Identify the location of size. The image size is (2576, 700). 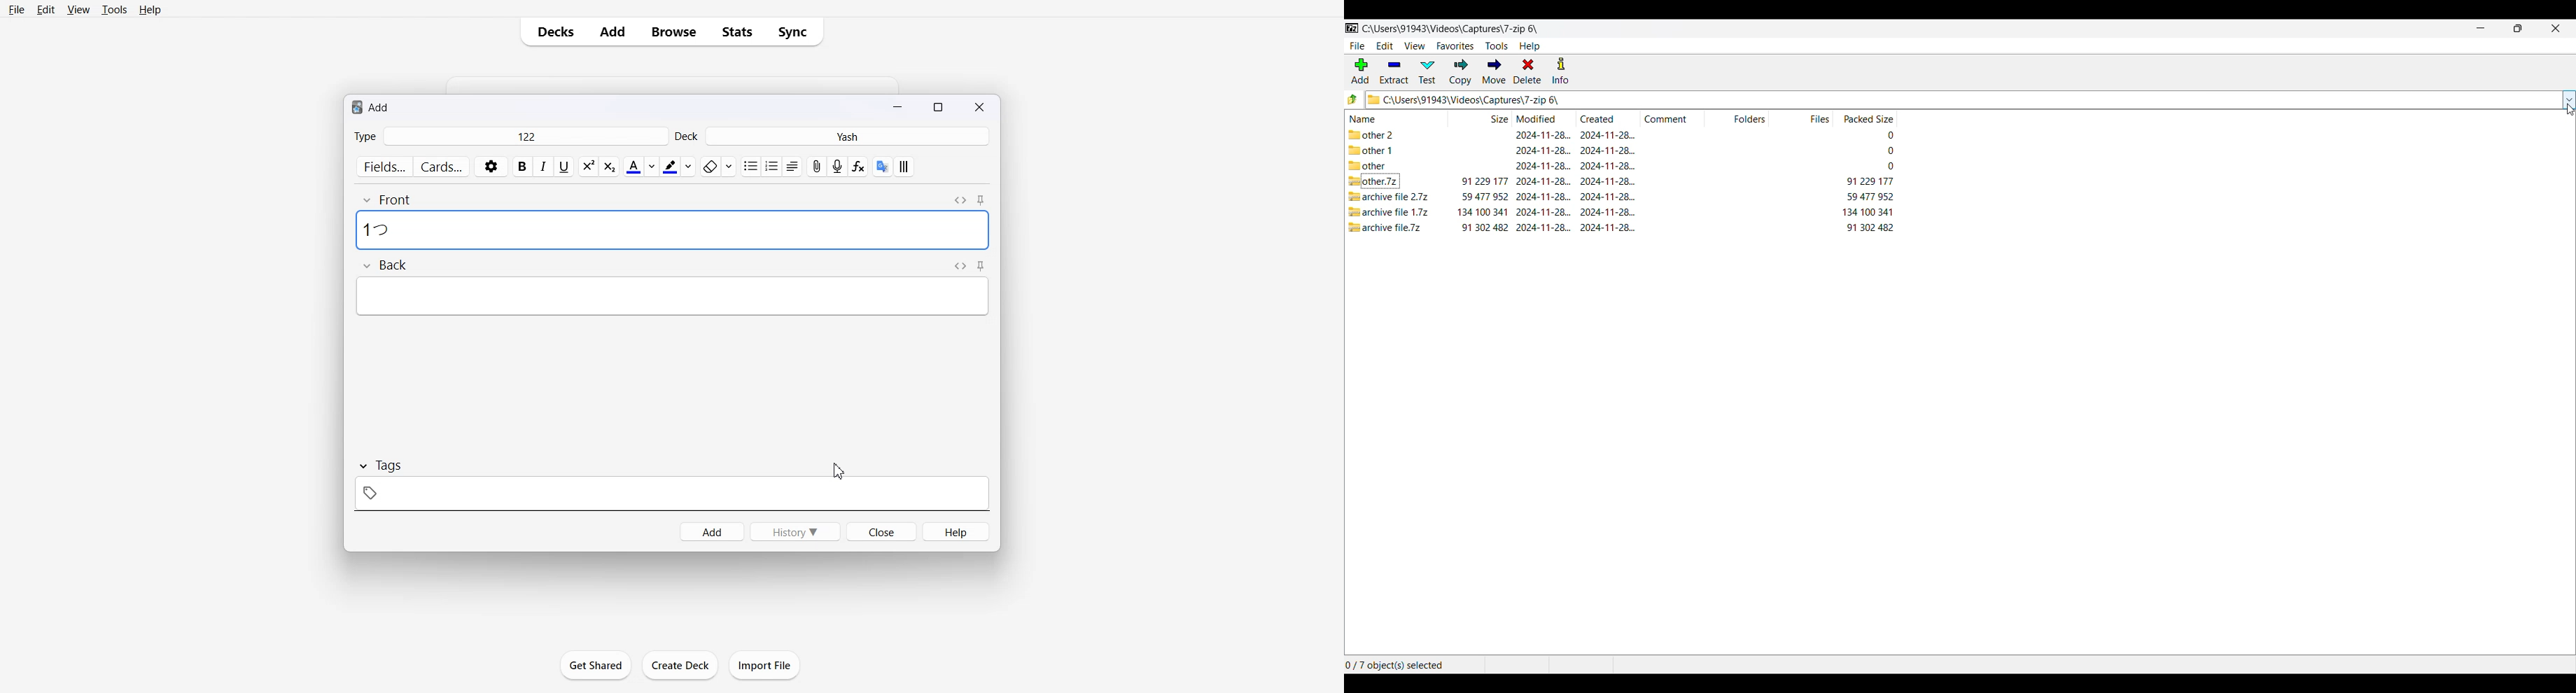
(1485, 227).